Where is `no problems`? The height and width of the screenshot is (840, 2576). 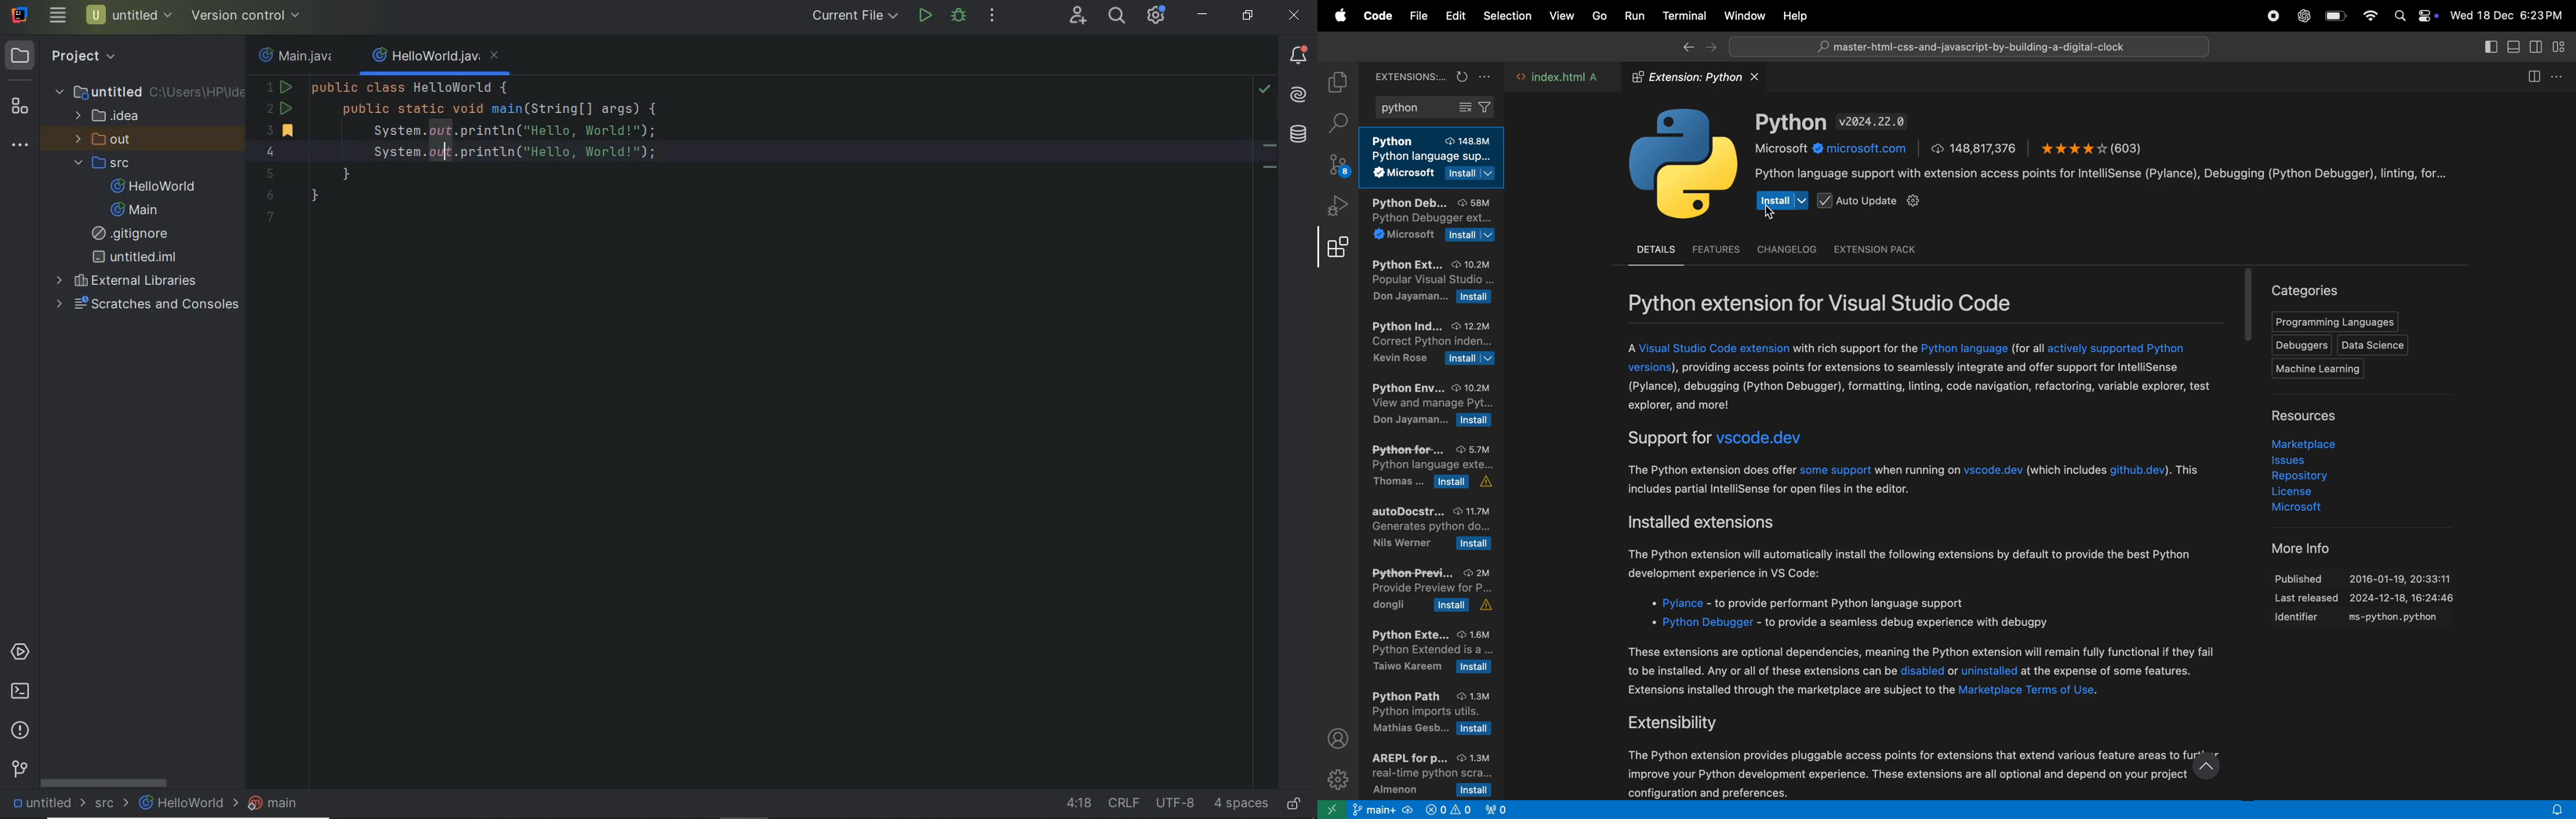
no problems is located at coordinates (1447, 811).